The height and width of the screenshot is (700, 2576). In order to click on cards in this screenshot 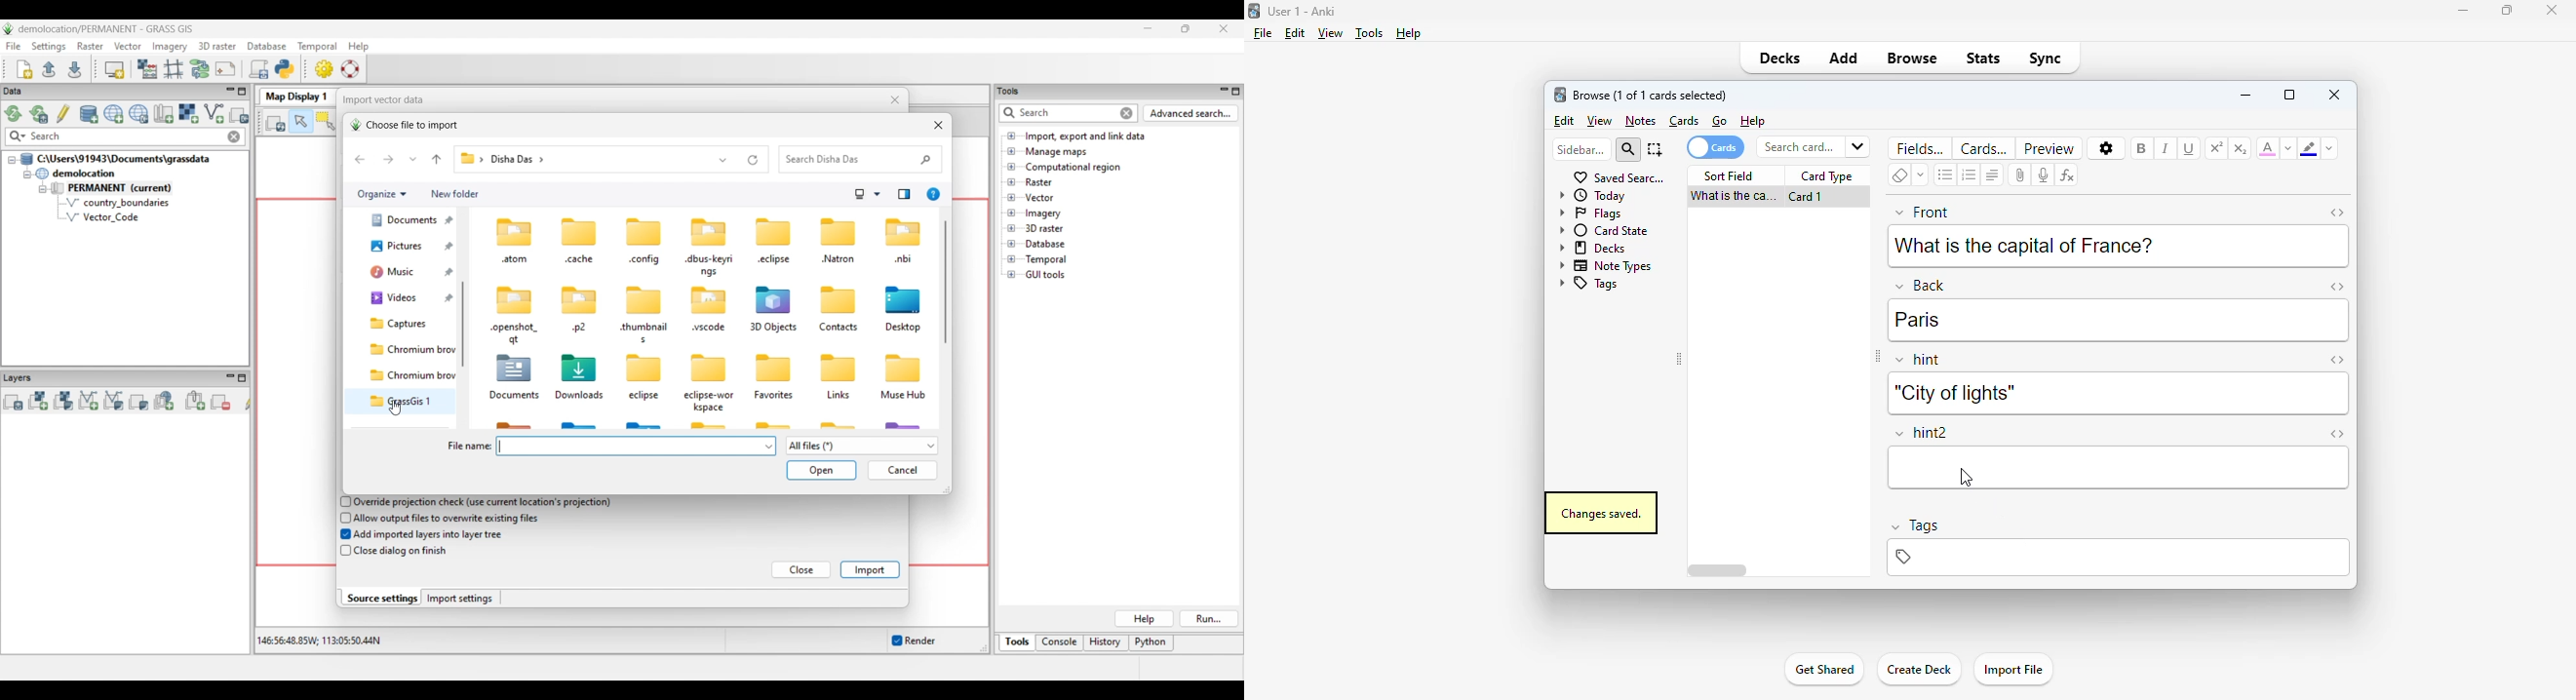, I will do `click(1714, 147)`.